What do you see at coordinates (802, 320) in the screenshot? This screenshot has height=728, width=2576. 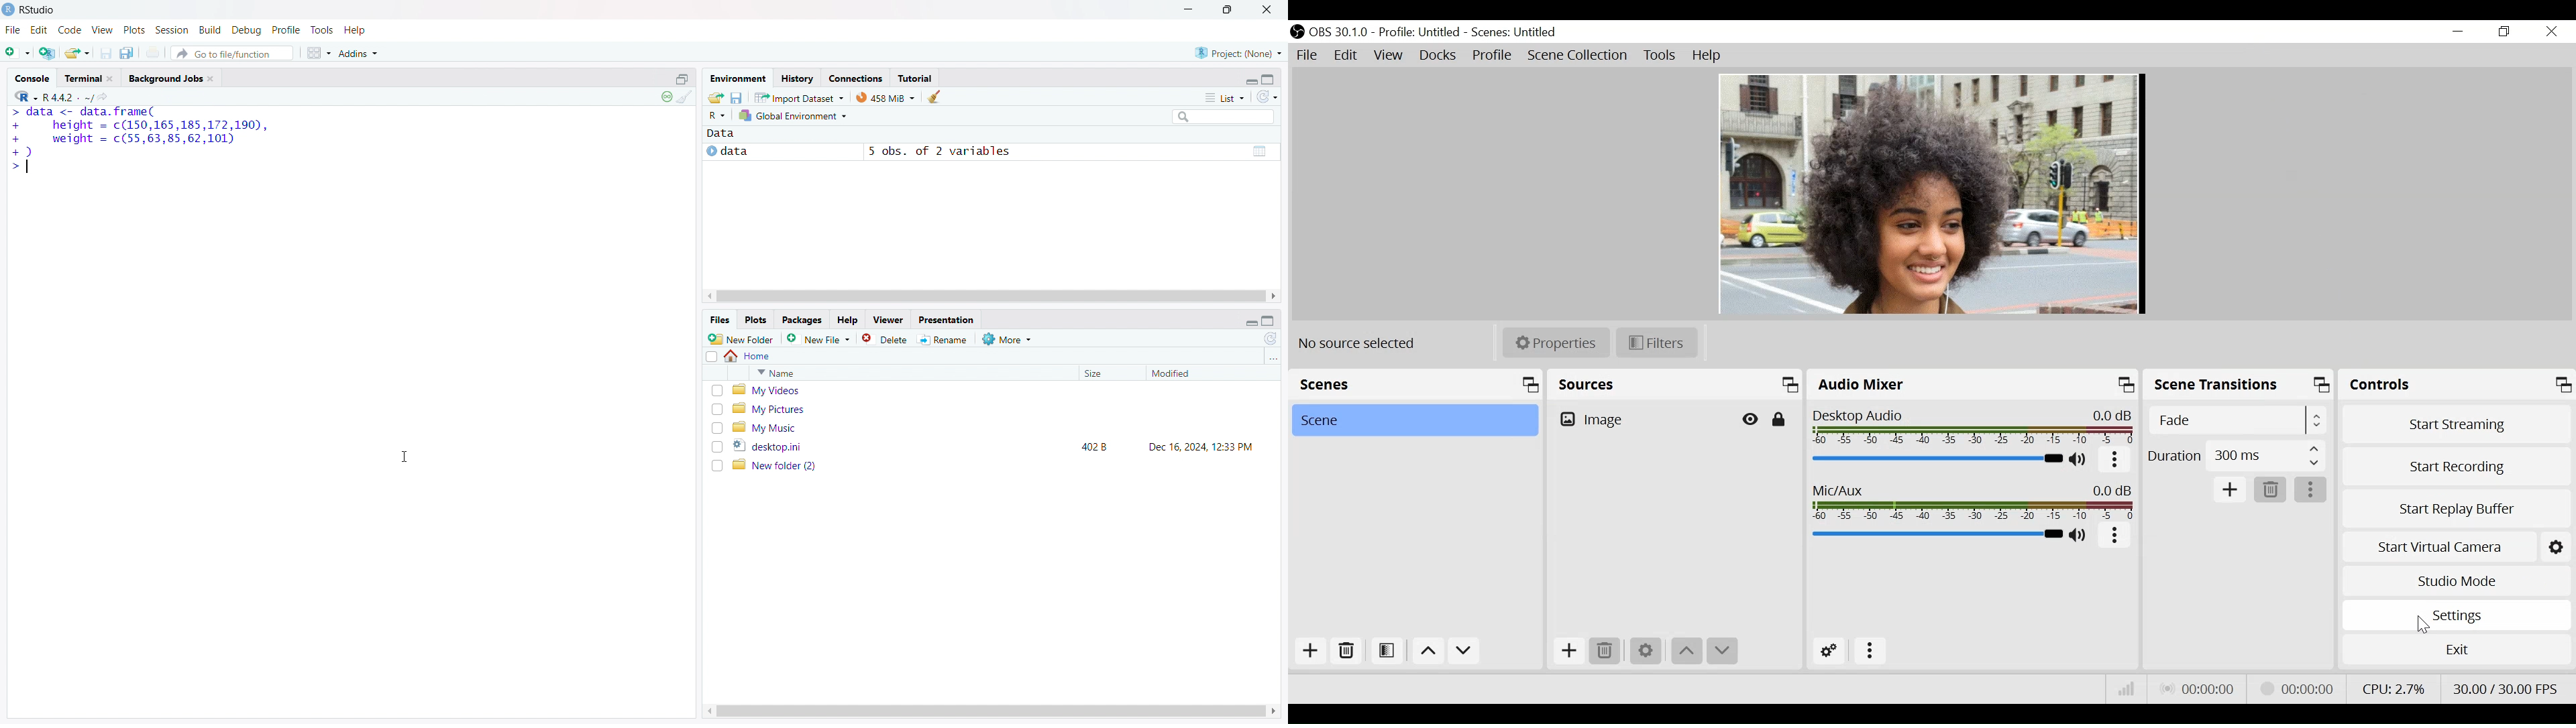 I see `package` at bounding box center [802, 320].